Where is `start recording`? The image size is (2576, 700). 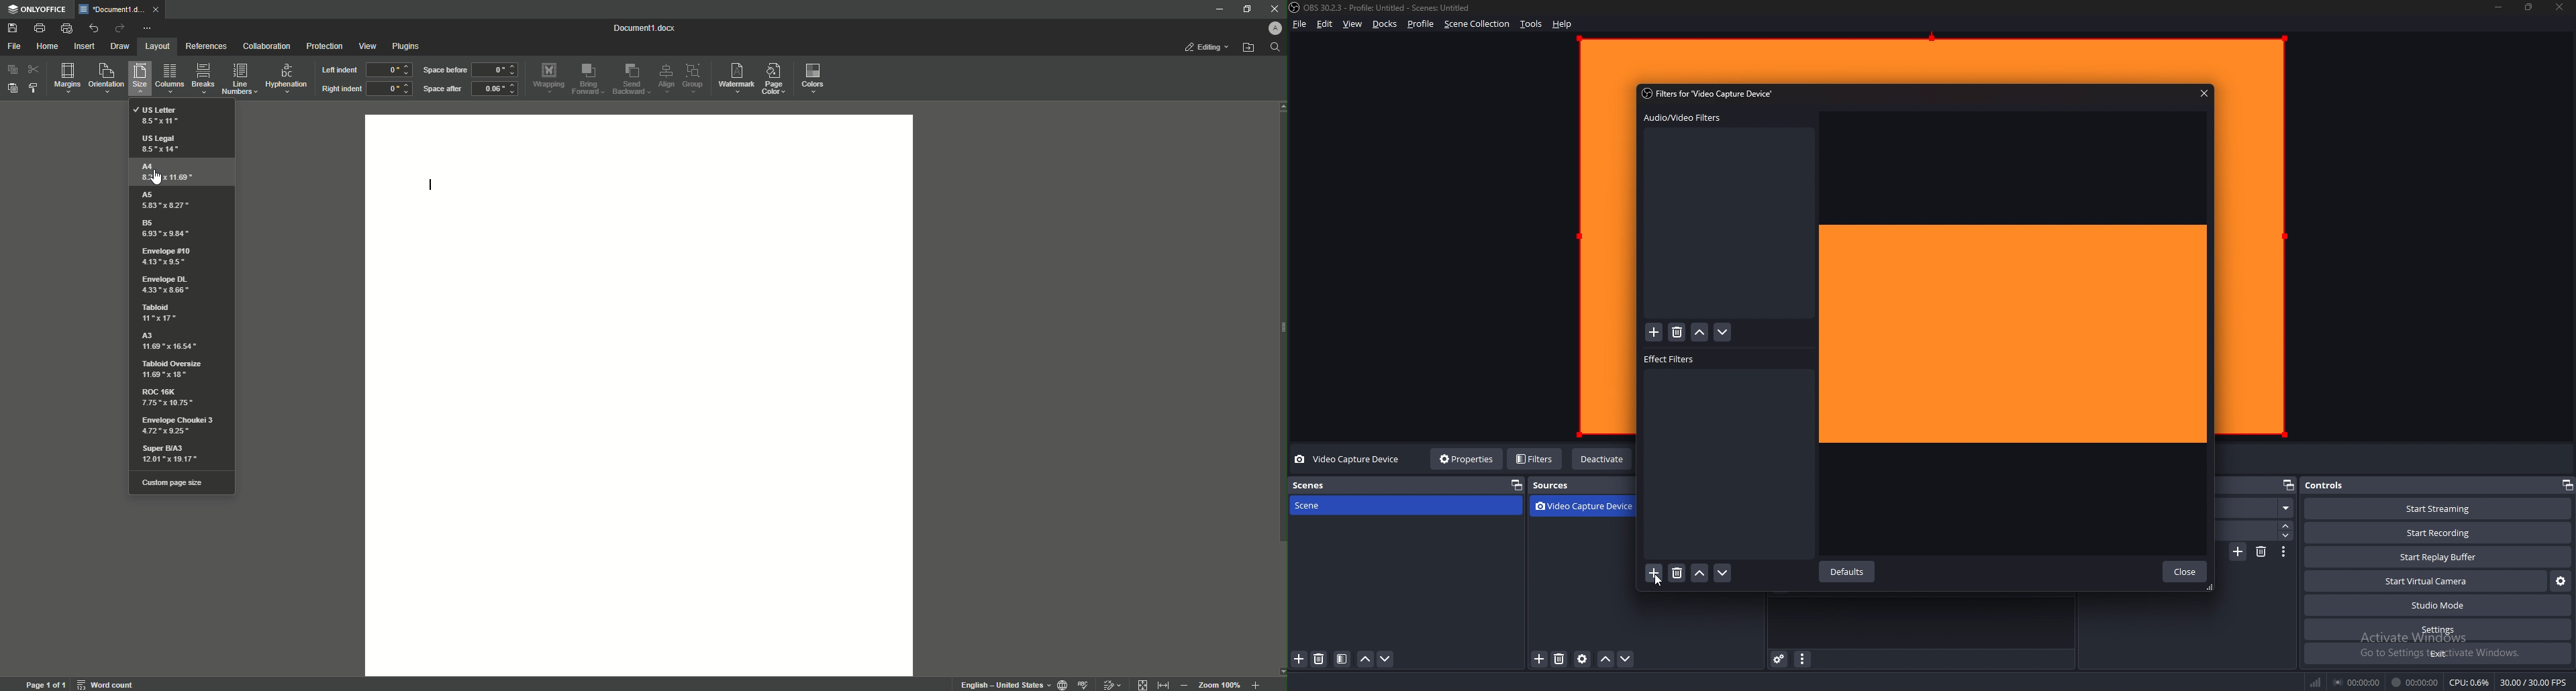 start recording is located at coordinates (2438, 533).